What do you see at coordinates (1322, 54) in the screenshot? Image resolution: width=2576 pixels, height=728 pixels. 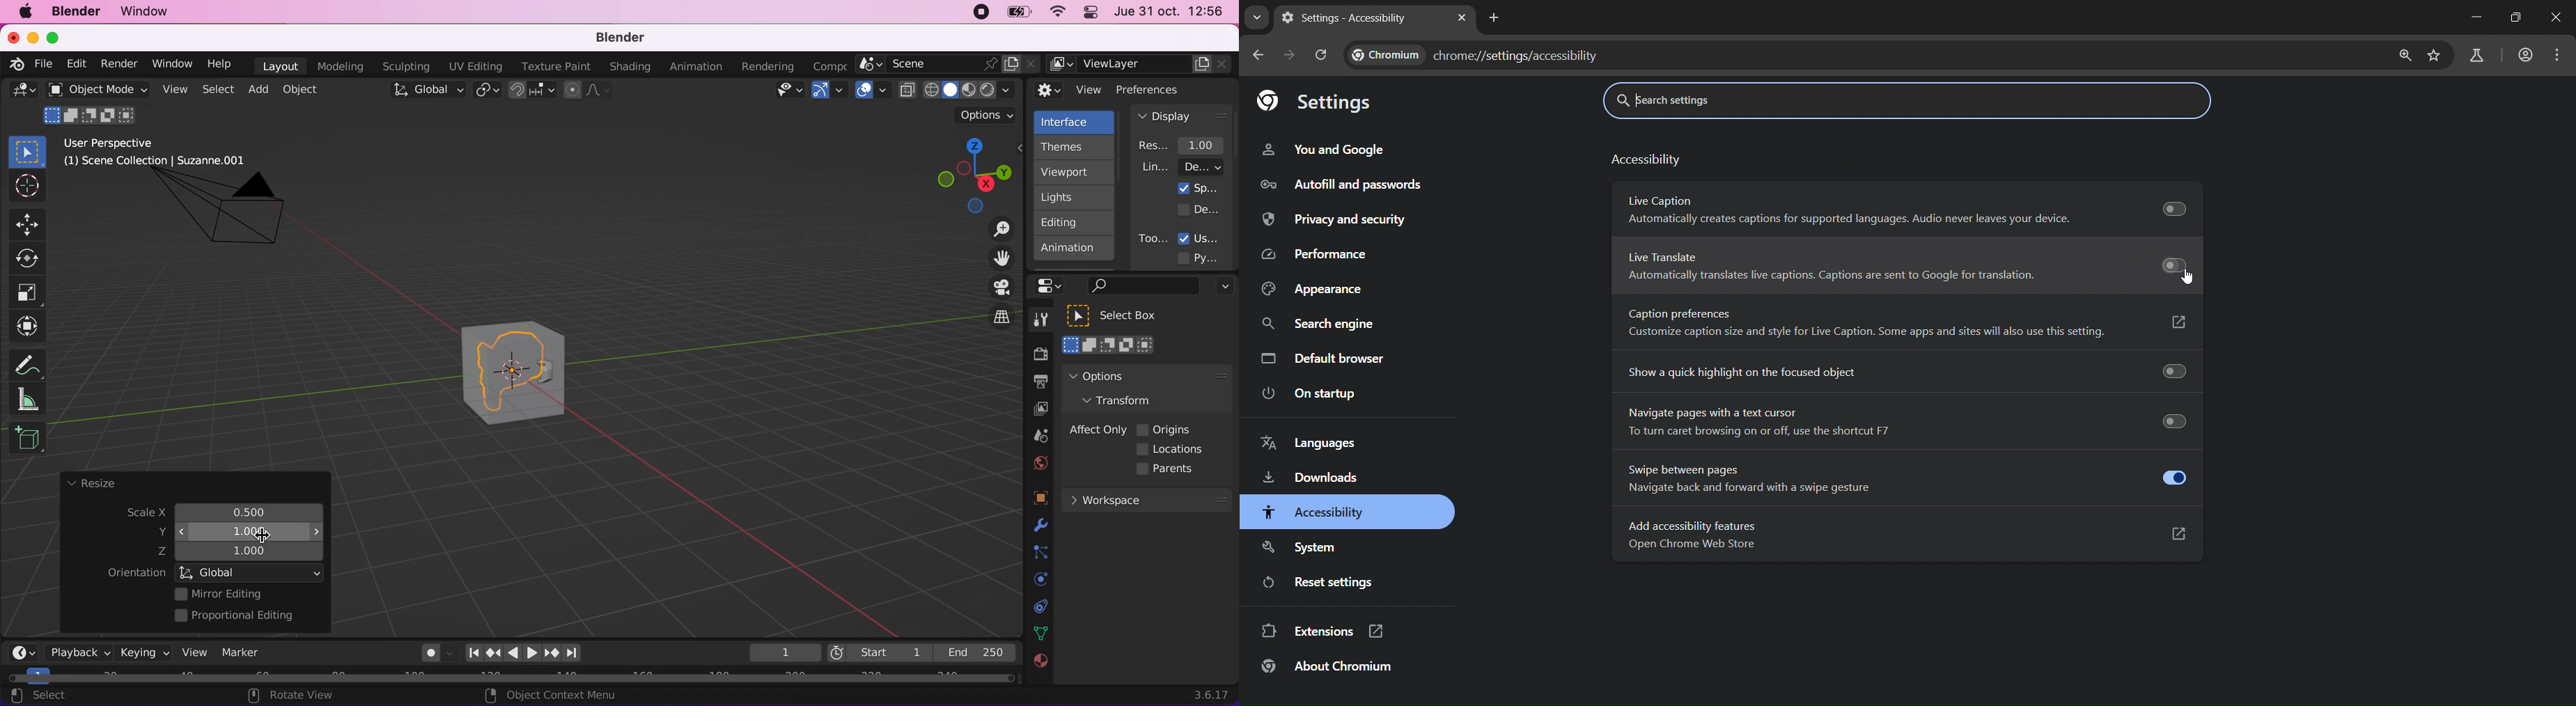 I see `reload page` at bounding box center [1322, 54].